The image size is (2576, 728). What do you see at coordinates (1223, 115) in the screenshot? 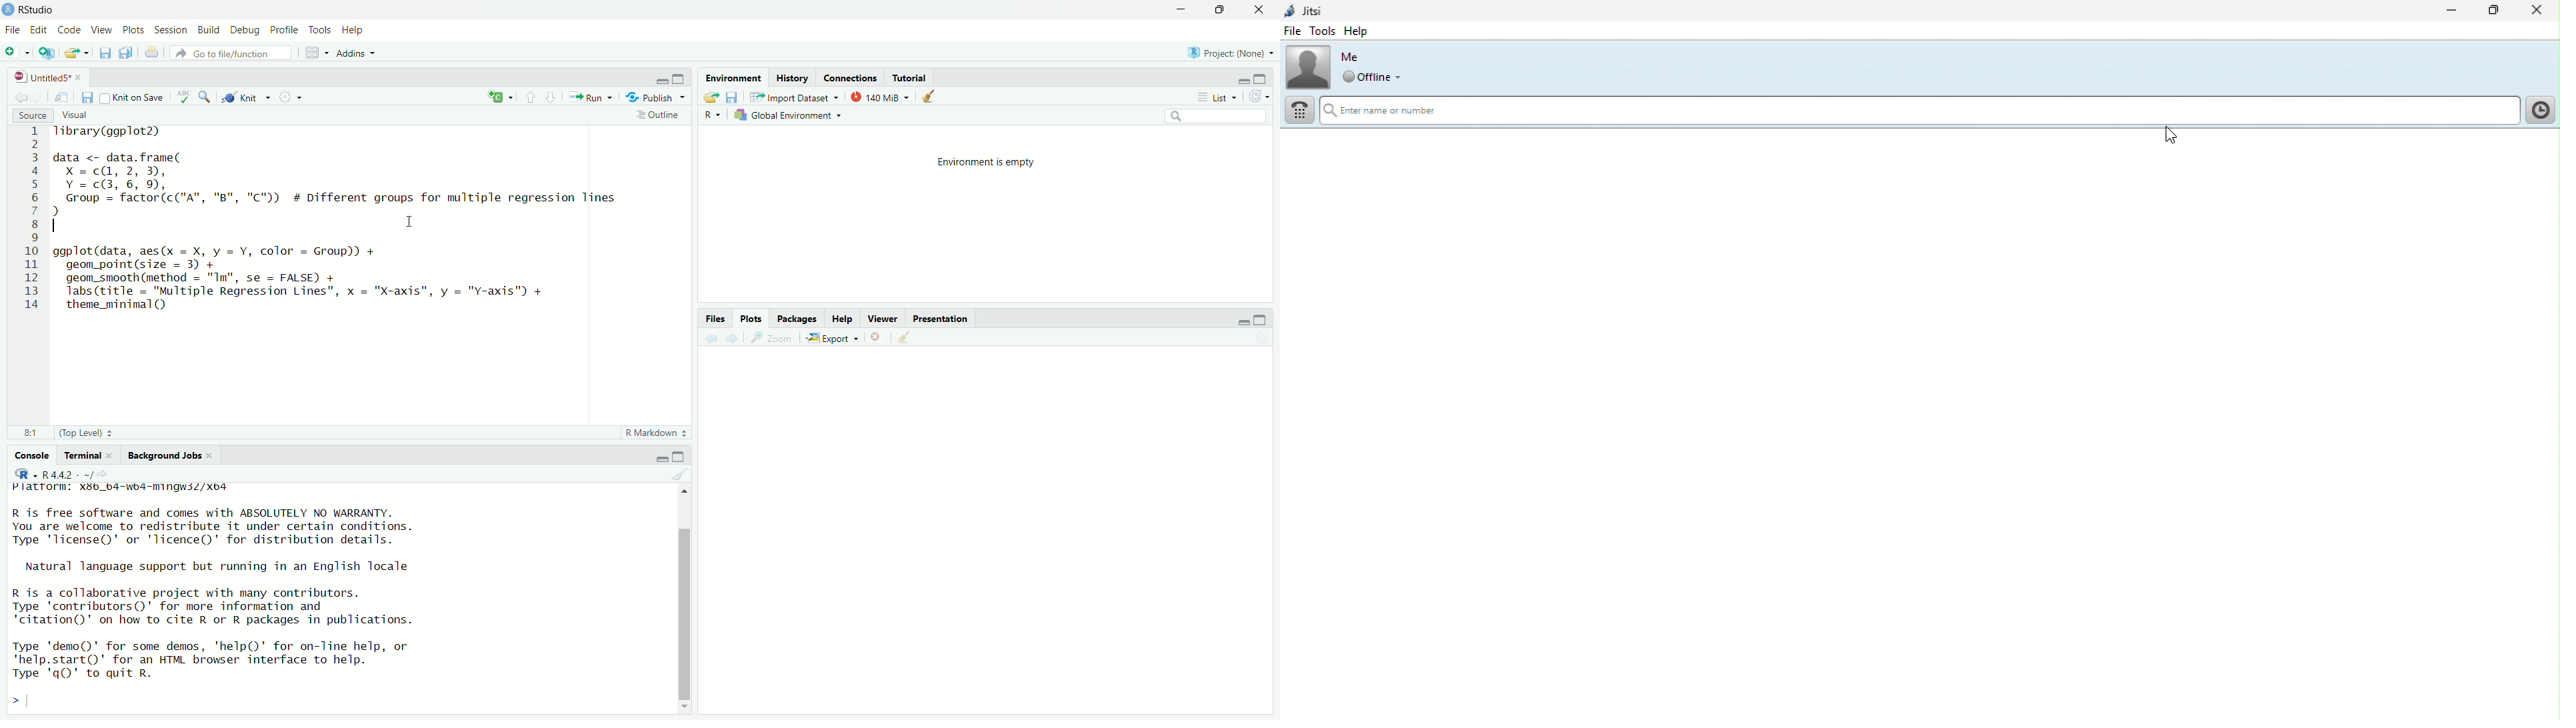
I see `search` at bounding box center [1223, 115].